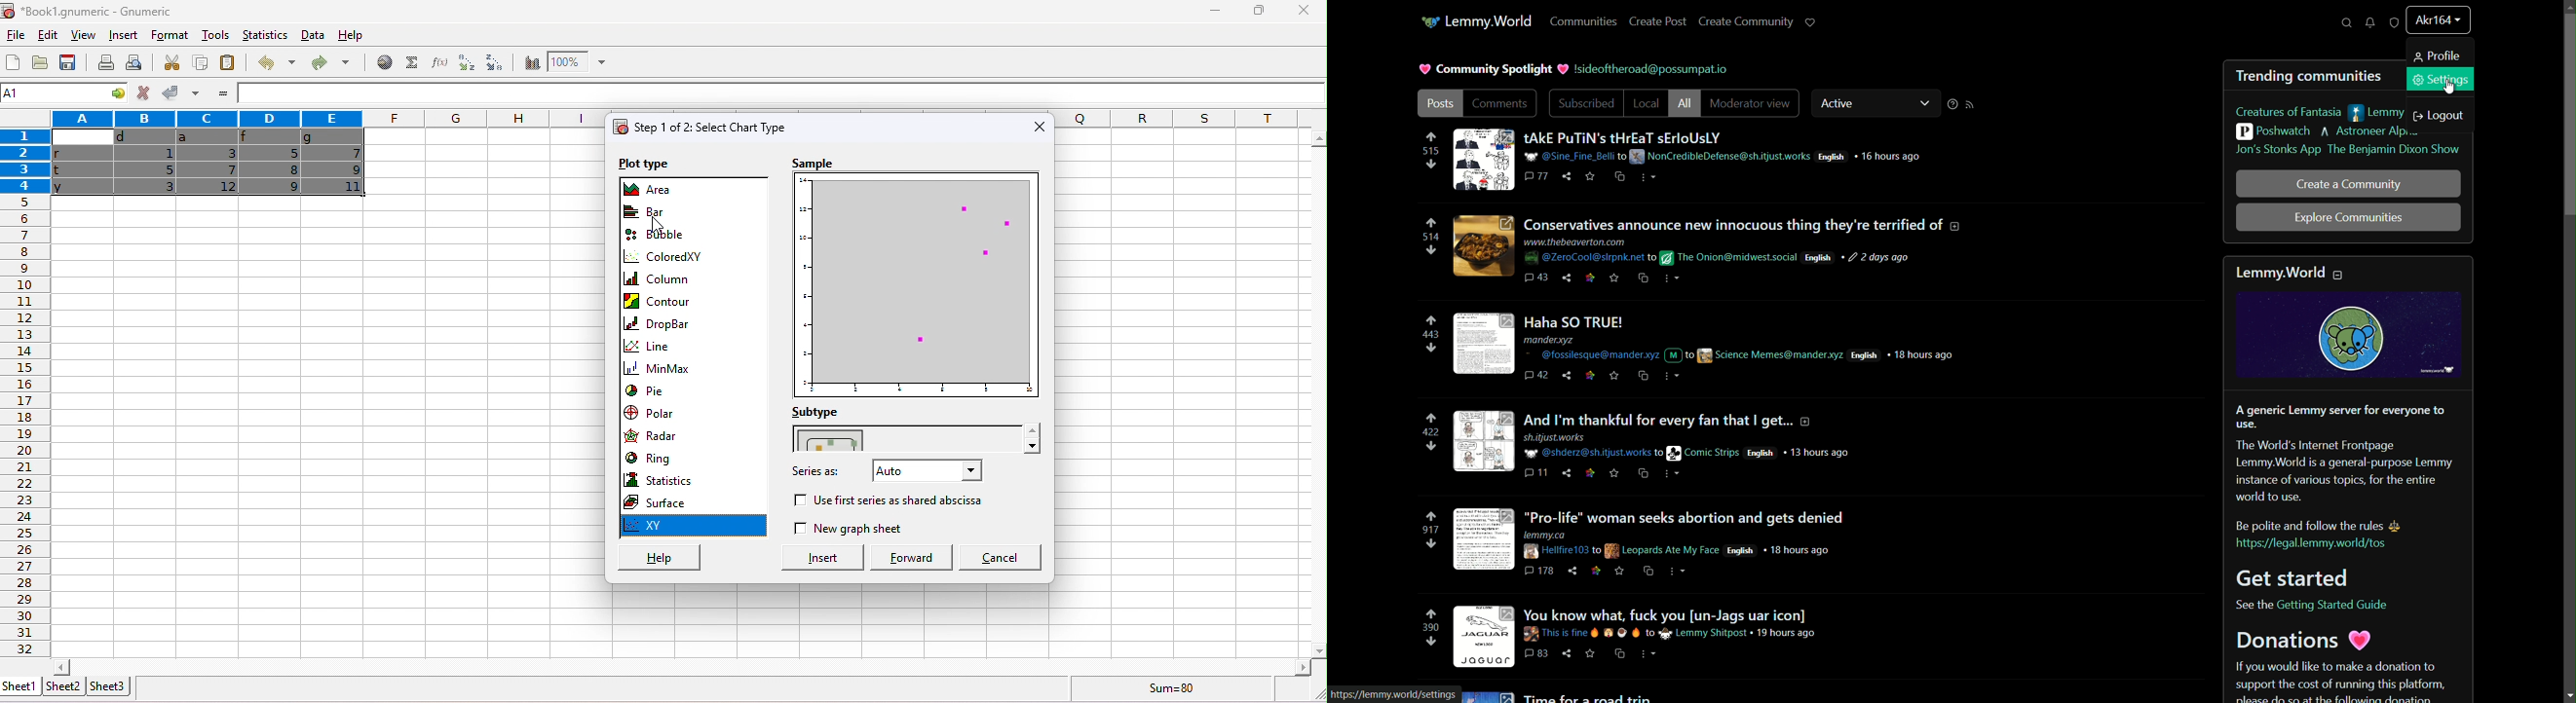 The height and width of the screenshot is (728, 2576). Describe the element at coordinates (1430, 545) in the screenshot. I see `downvote` at that location.